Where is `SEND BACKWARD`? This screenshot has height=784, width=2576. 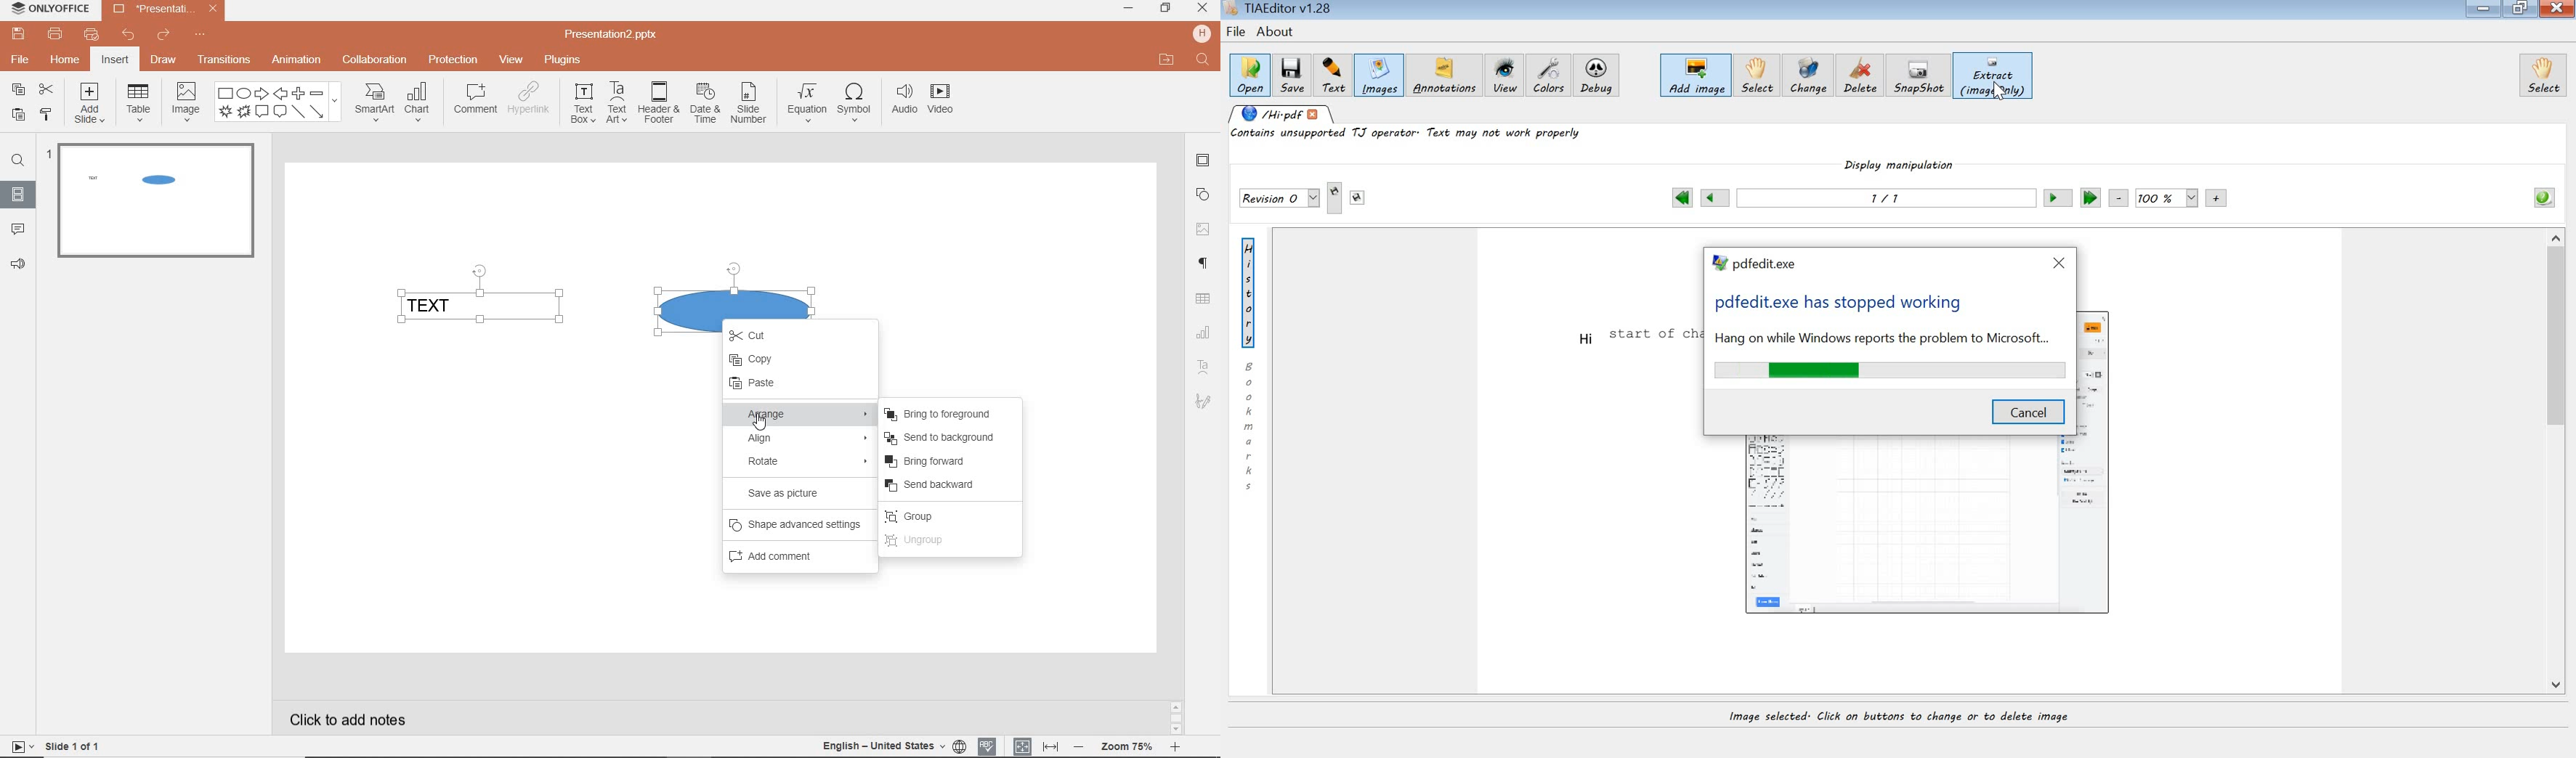
SEND BACKWARD is located at coordinates (946, 485).